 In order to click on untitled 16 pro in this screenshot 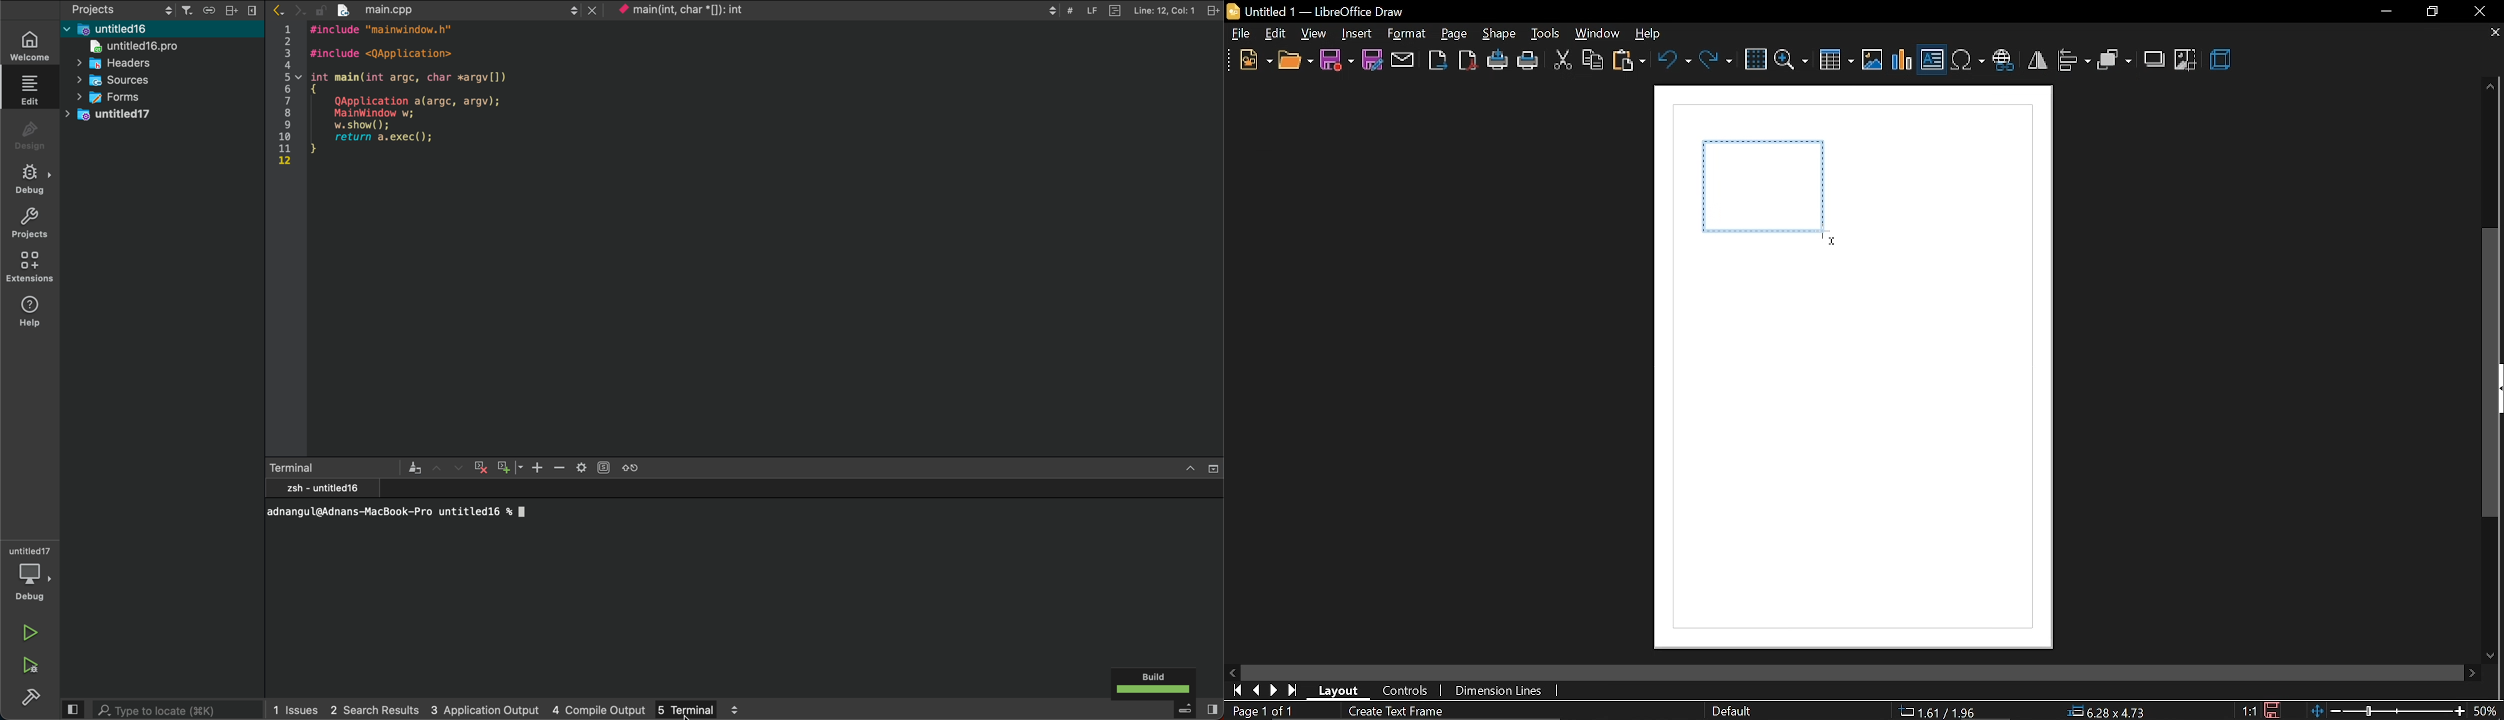, I will do `click(148, 46)`.